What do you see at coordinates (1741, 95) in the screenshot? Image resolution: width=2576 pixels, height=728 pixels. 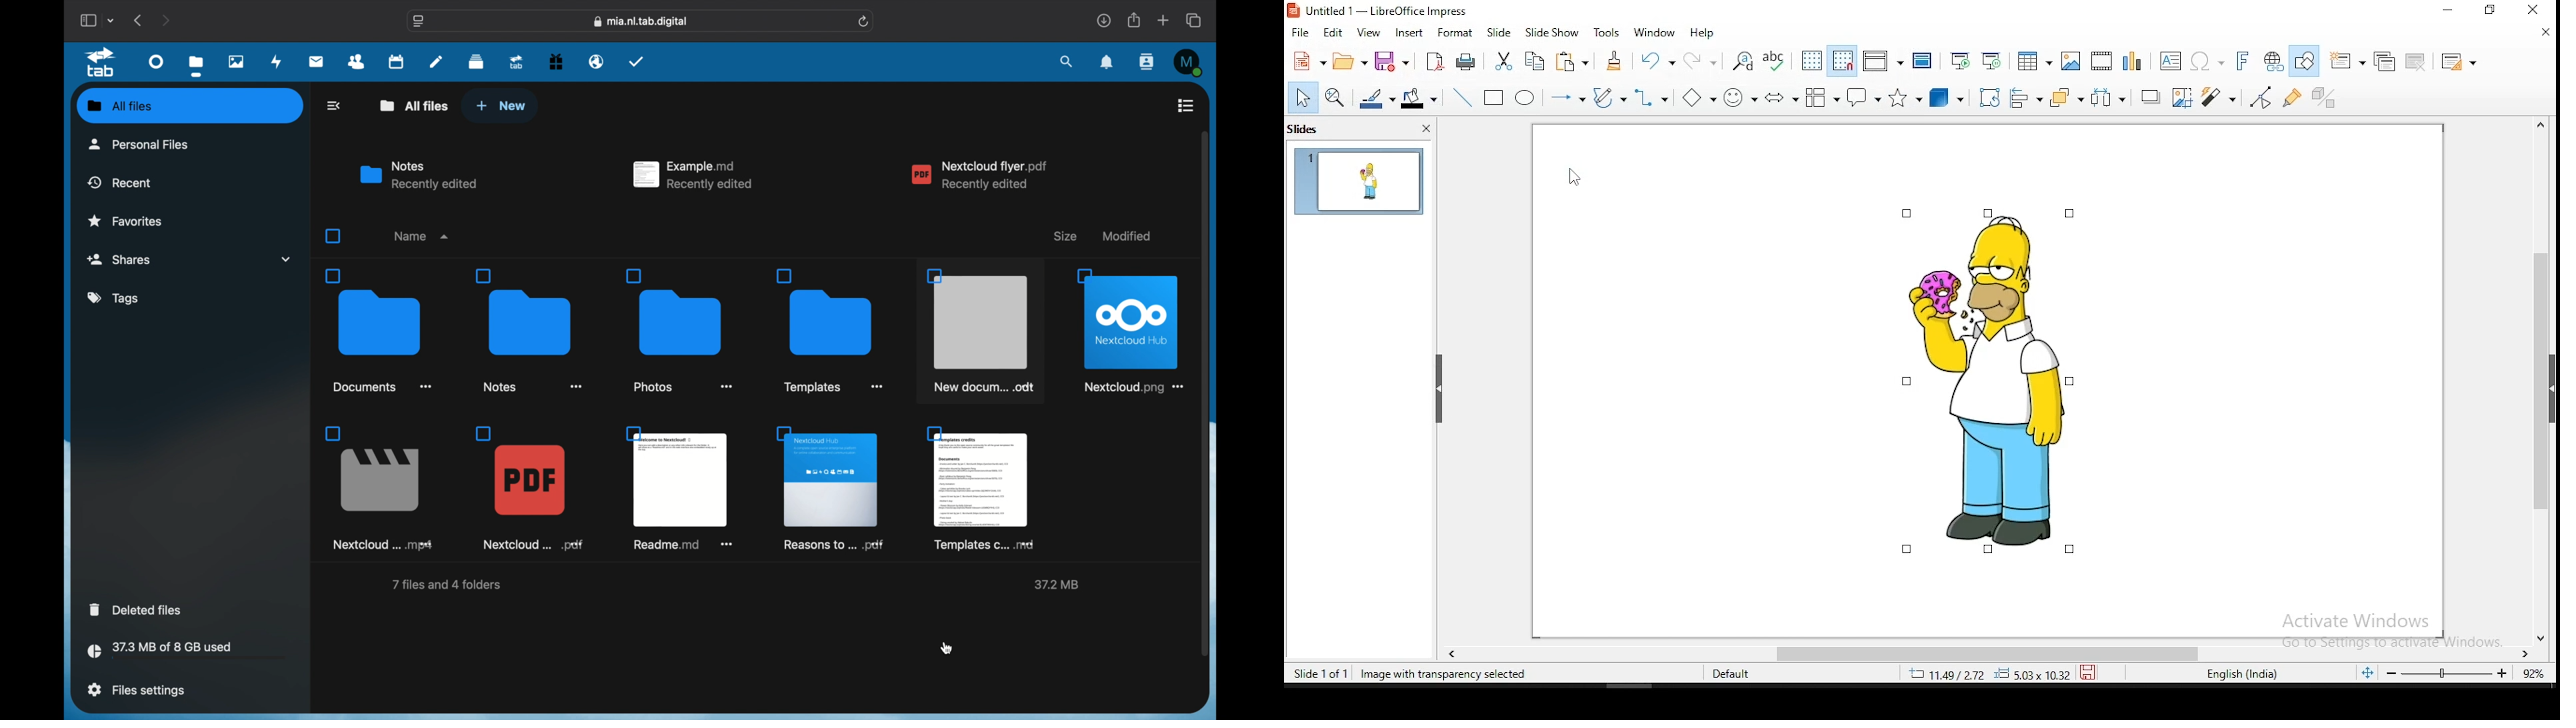 I see `symbol shapes` at bounding box center [1741, 95].